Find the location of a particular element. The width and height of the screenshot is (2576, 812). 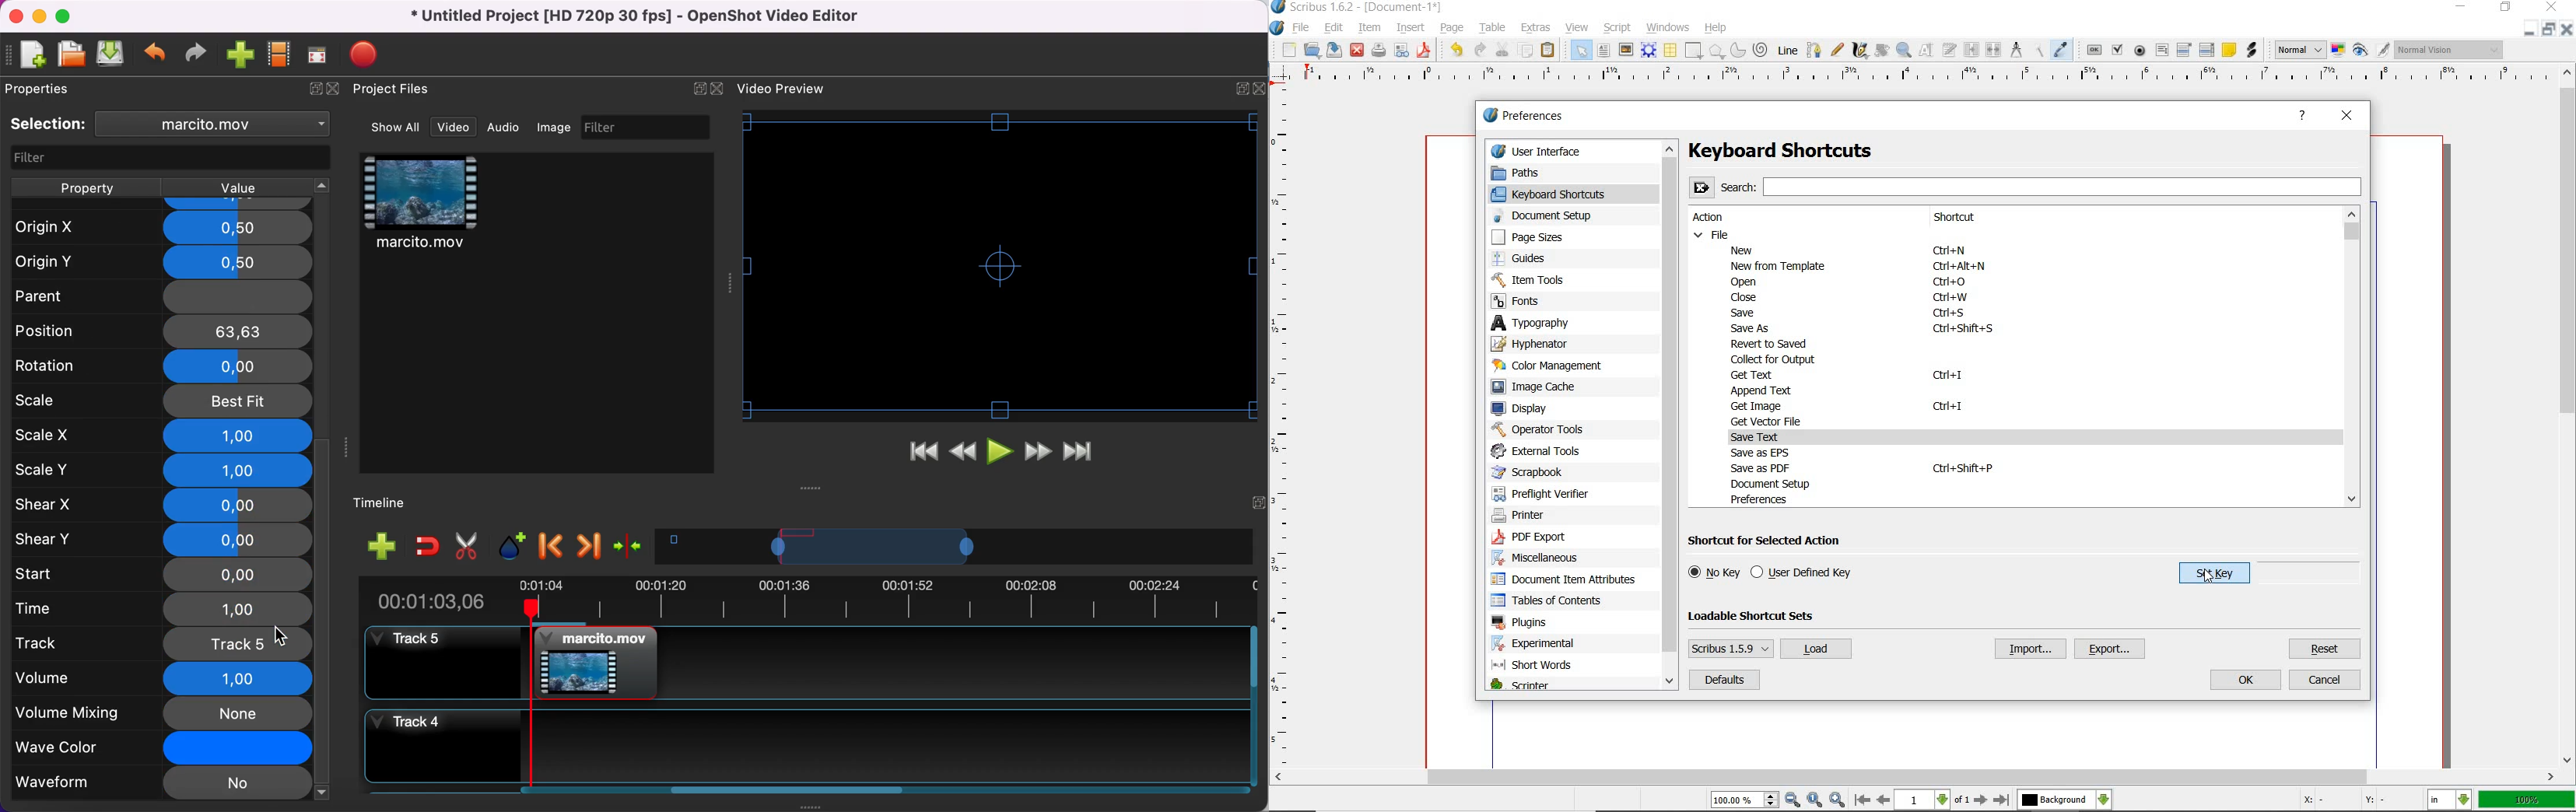

Close is located at coordinates (716, 88).